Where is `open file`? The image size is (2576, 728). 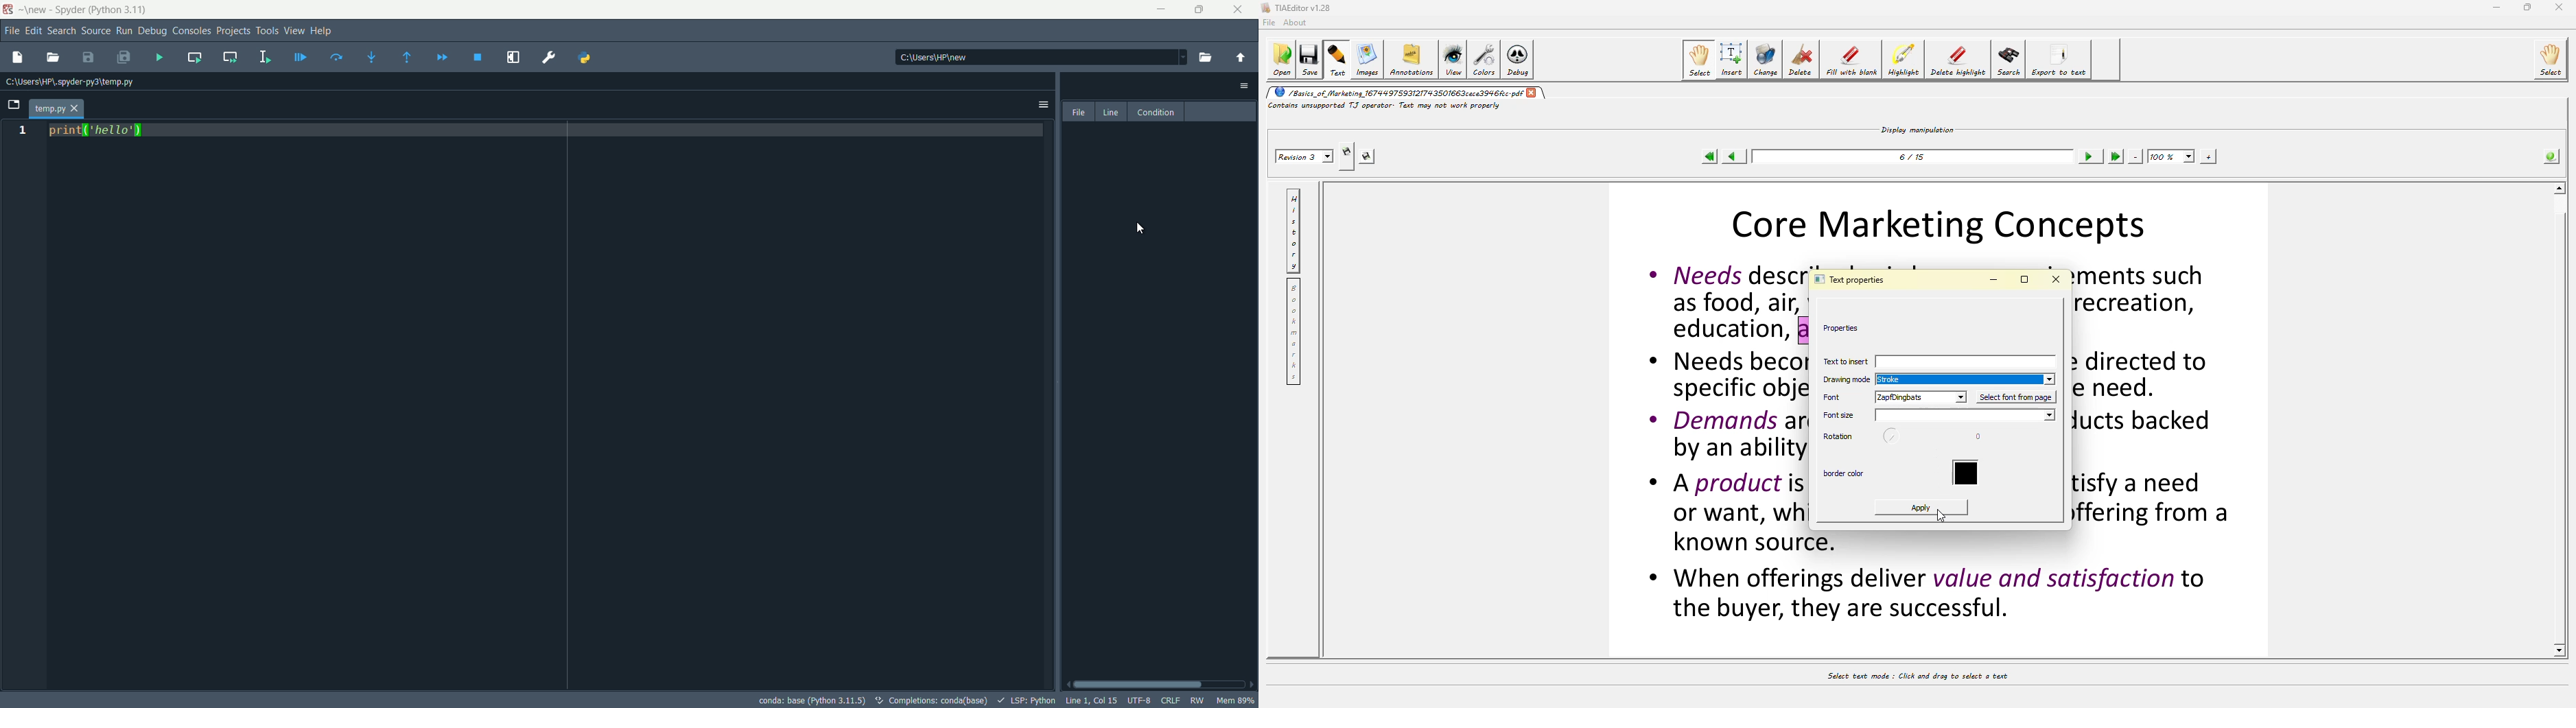 open file is located at coordinates (53, 58).